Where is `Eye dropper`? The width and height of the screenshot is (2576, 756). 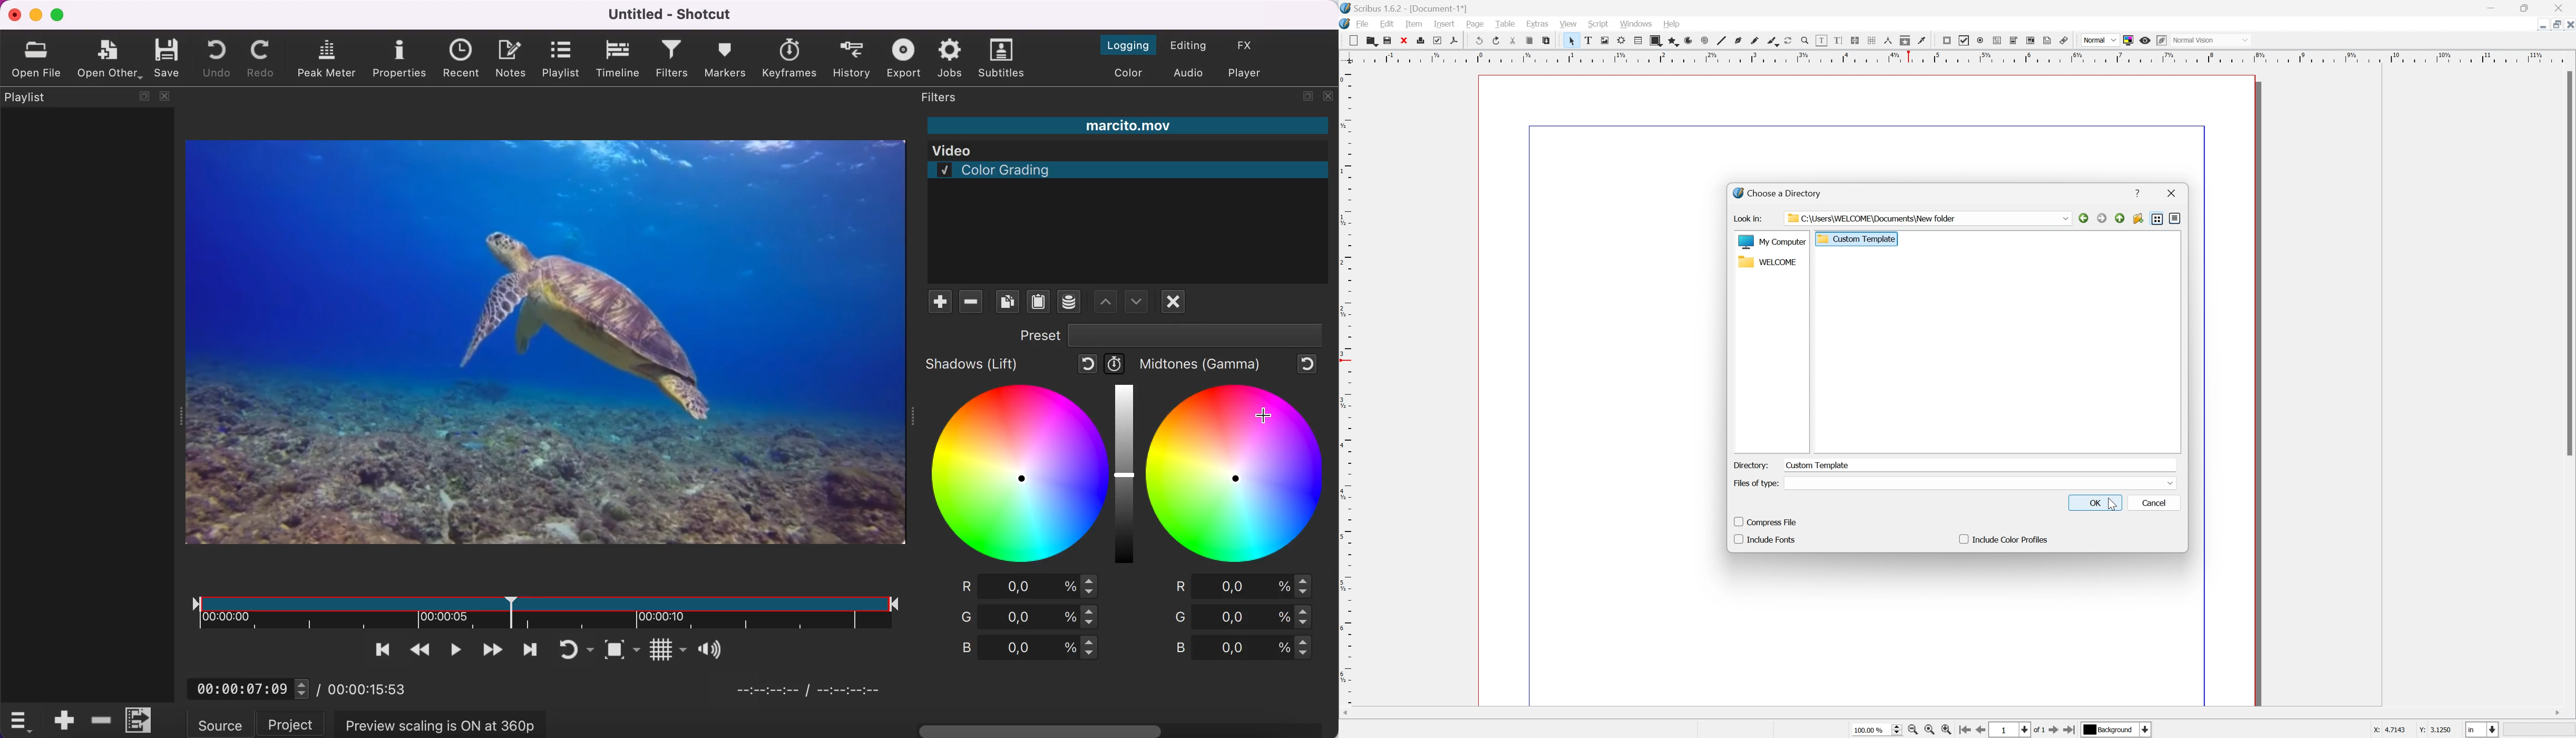
Eye dropper is located at coordinates (1923, 41).